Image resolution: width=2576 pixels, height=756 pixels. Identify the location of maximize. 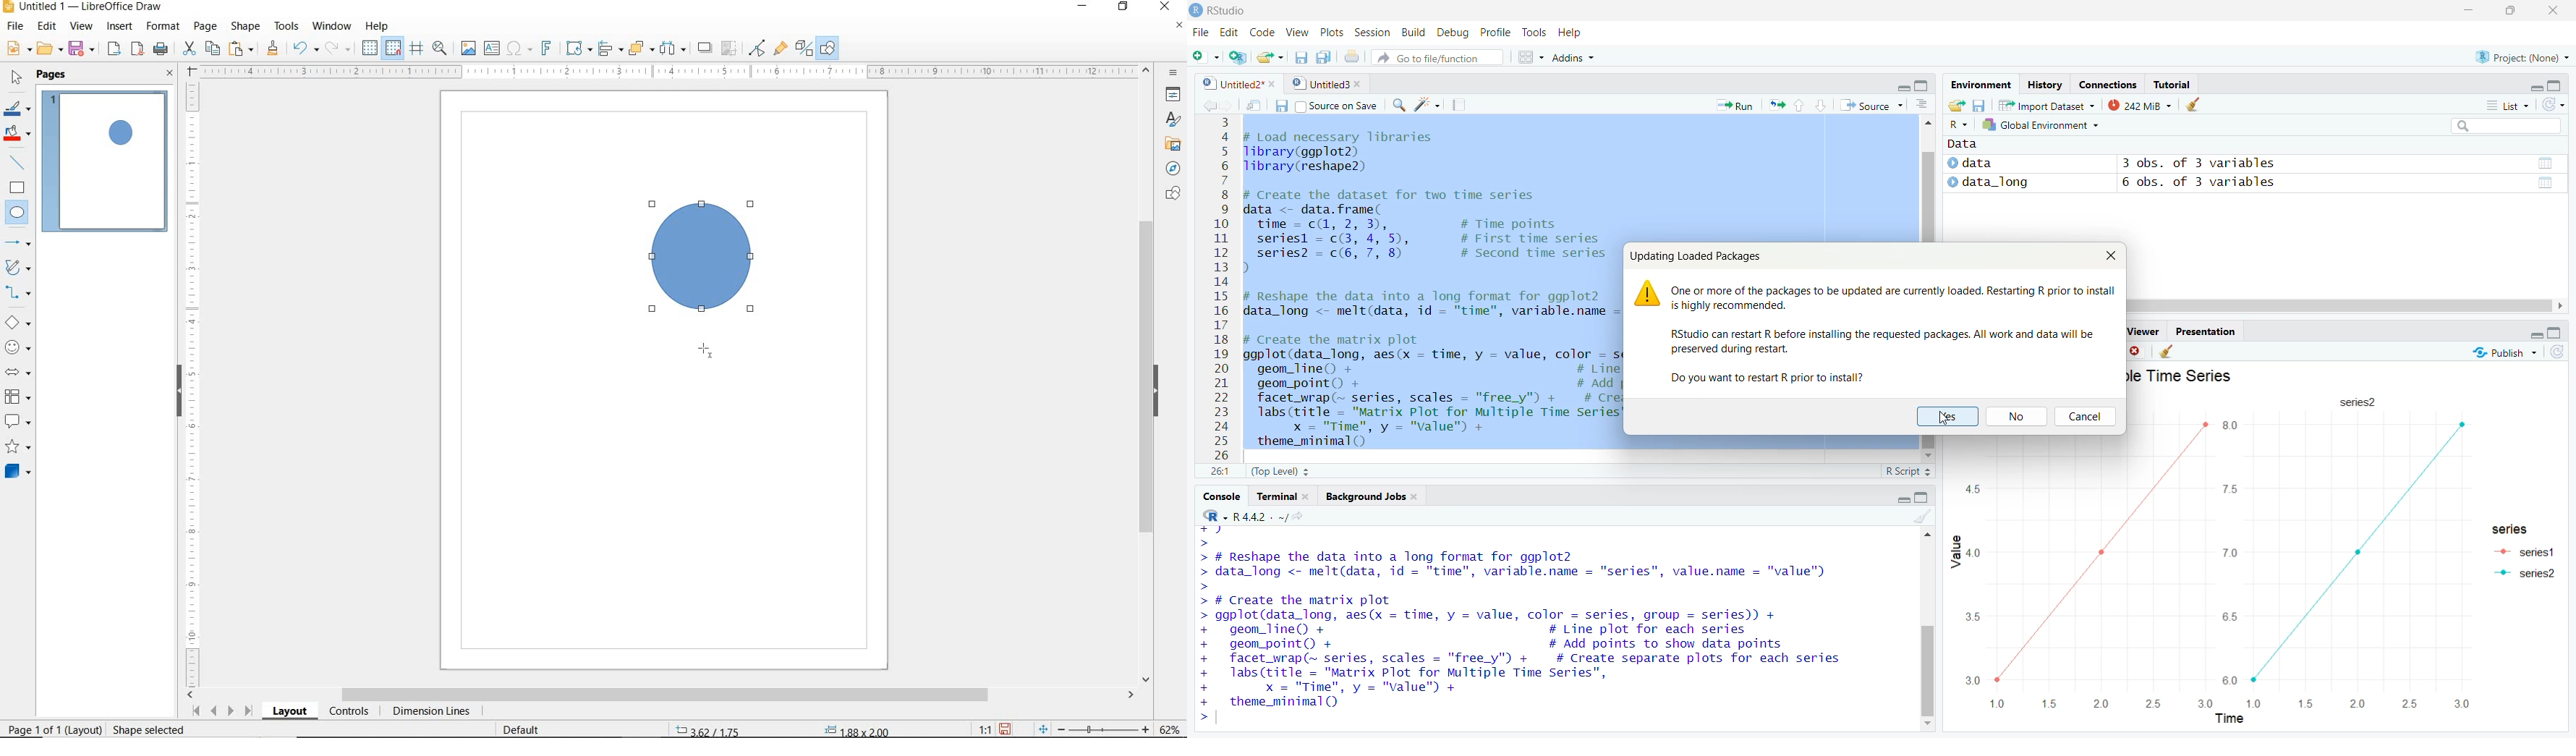
(2556, 333).